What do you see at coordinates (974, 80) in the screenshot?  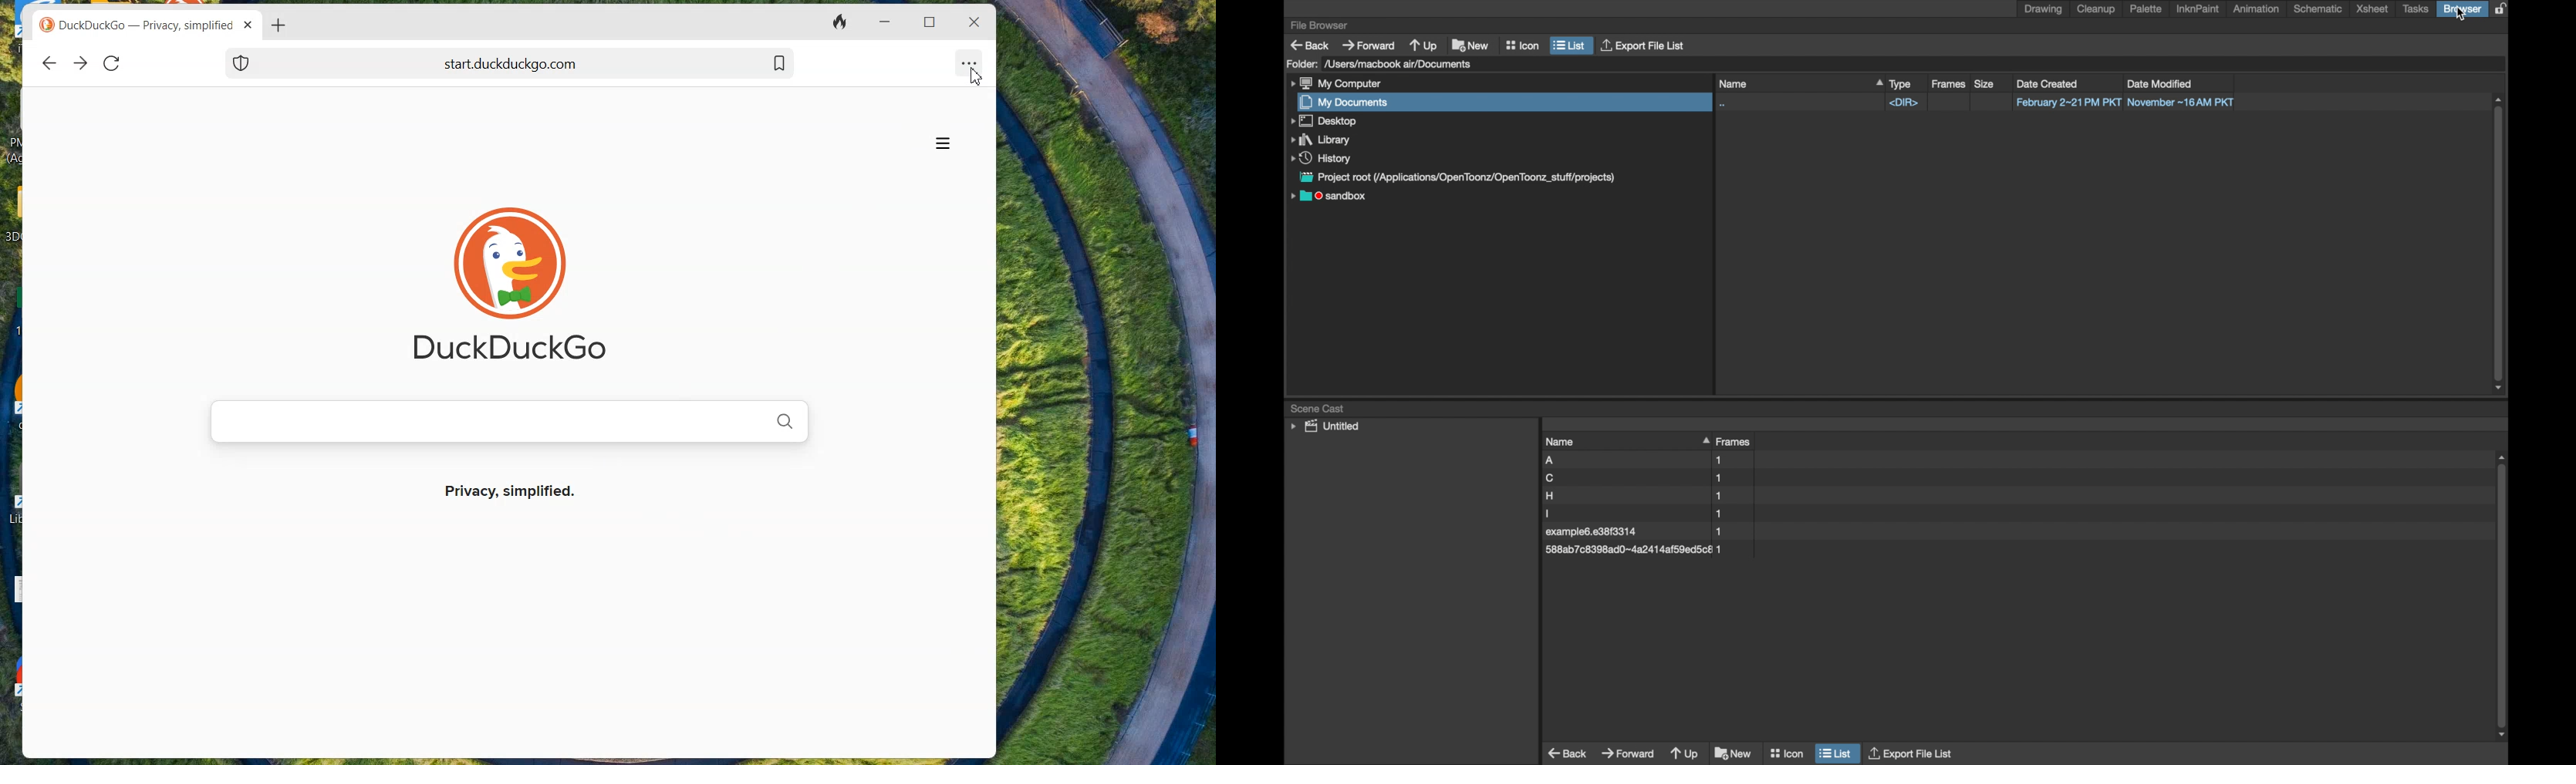 I see `cursor` at bounding box center [974, 80].